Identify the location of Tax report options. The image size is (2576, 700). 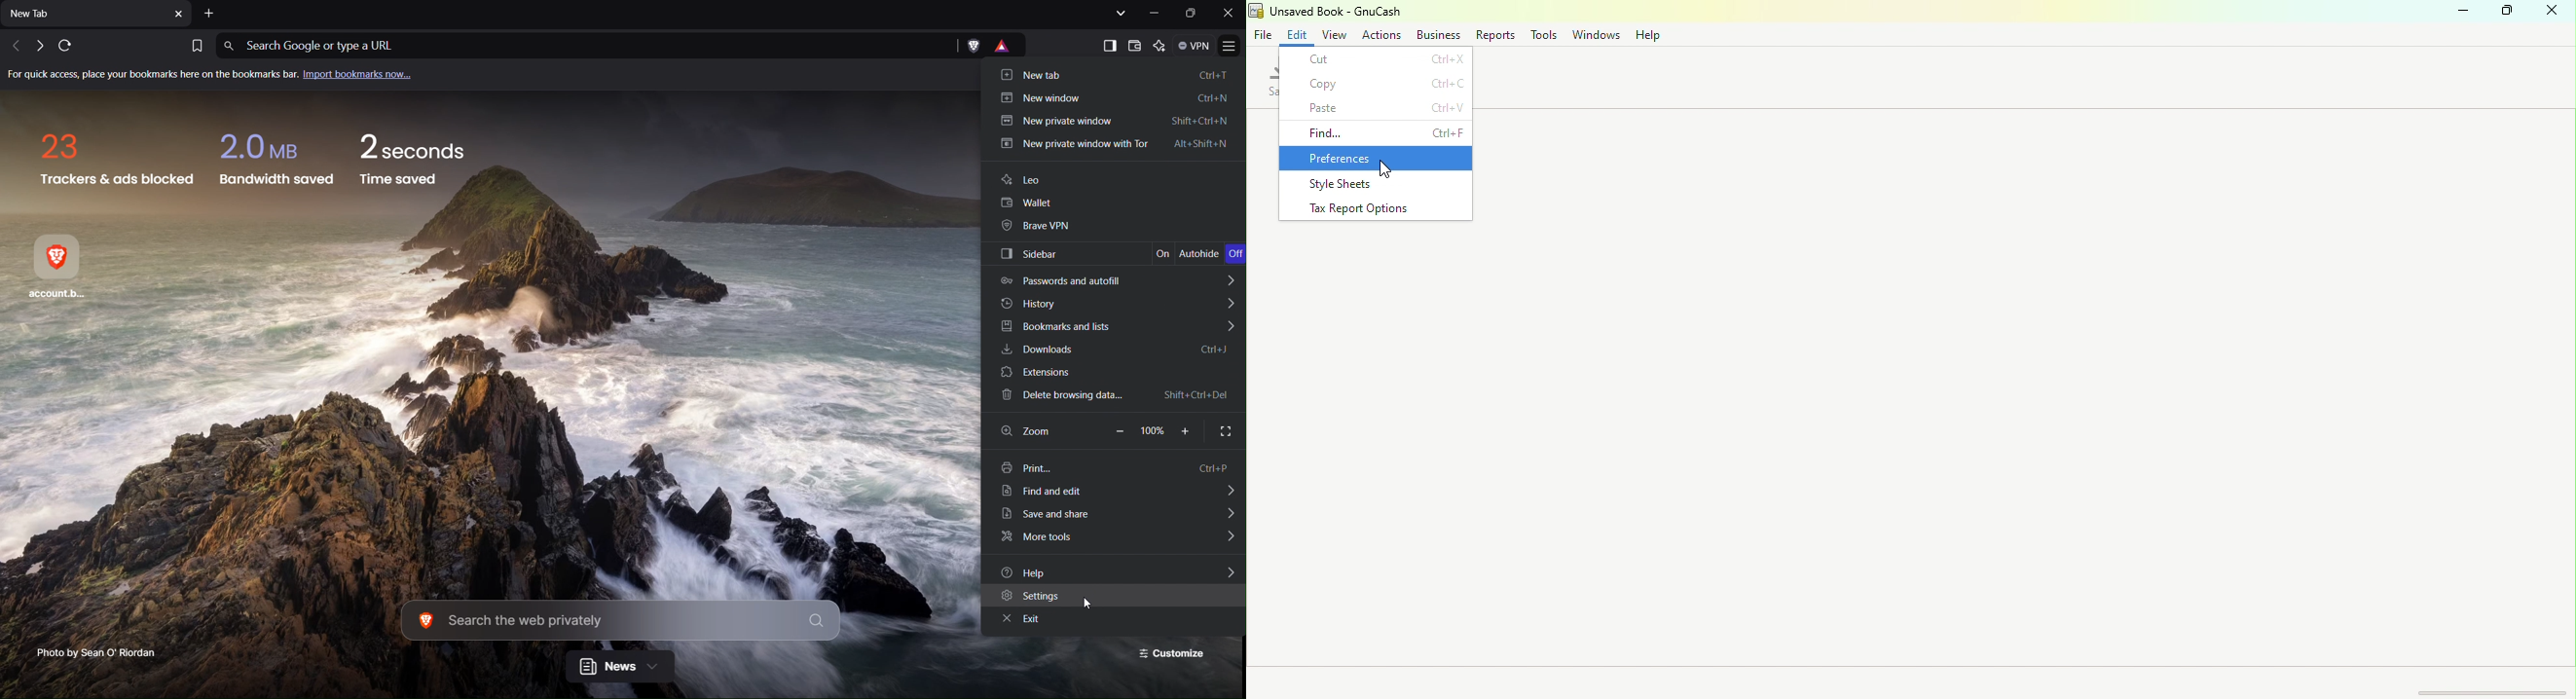
(1378, 206).